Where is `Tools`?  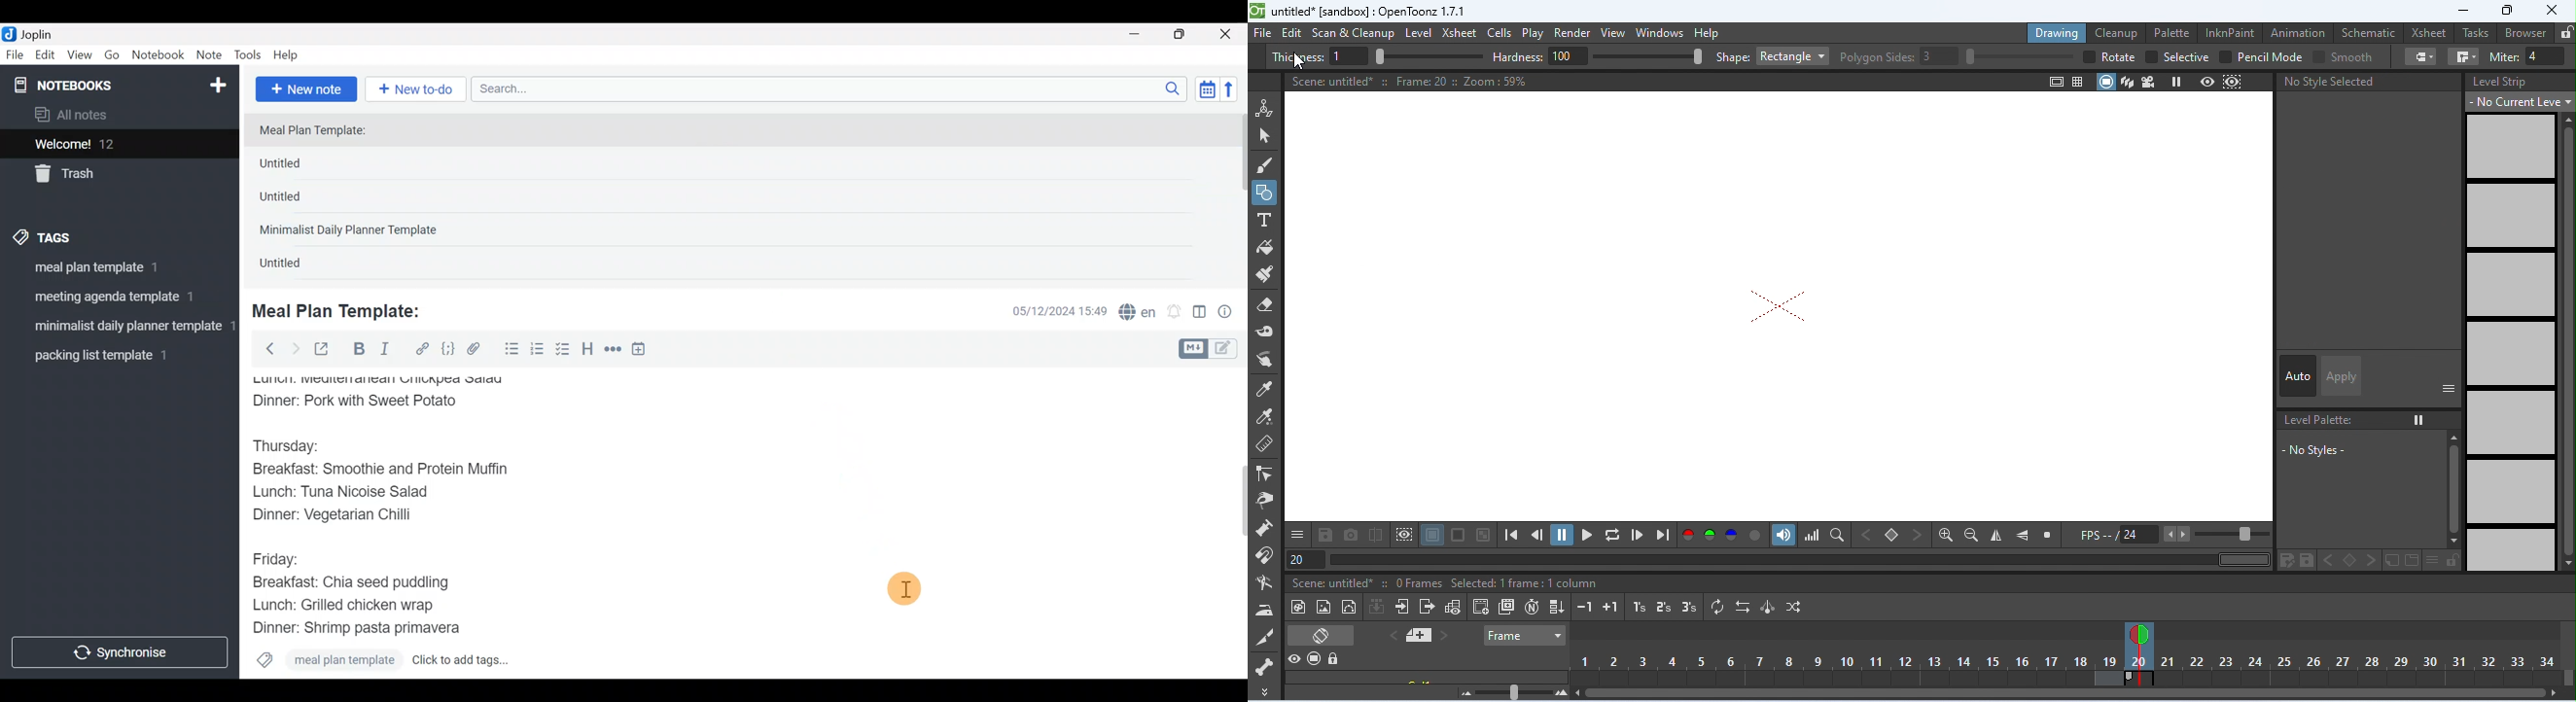
Tools is located at coordinates (248, 56).